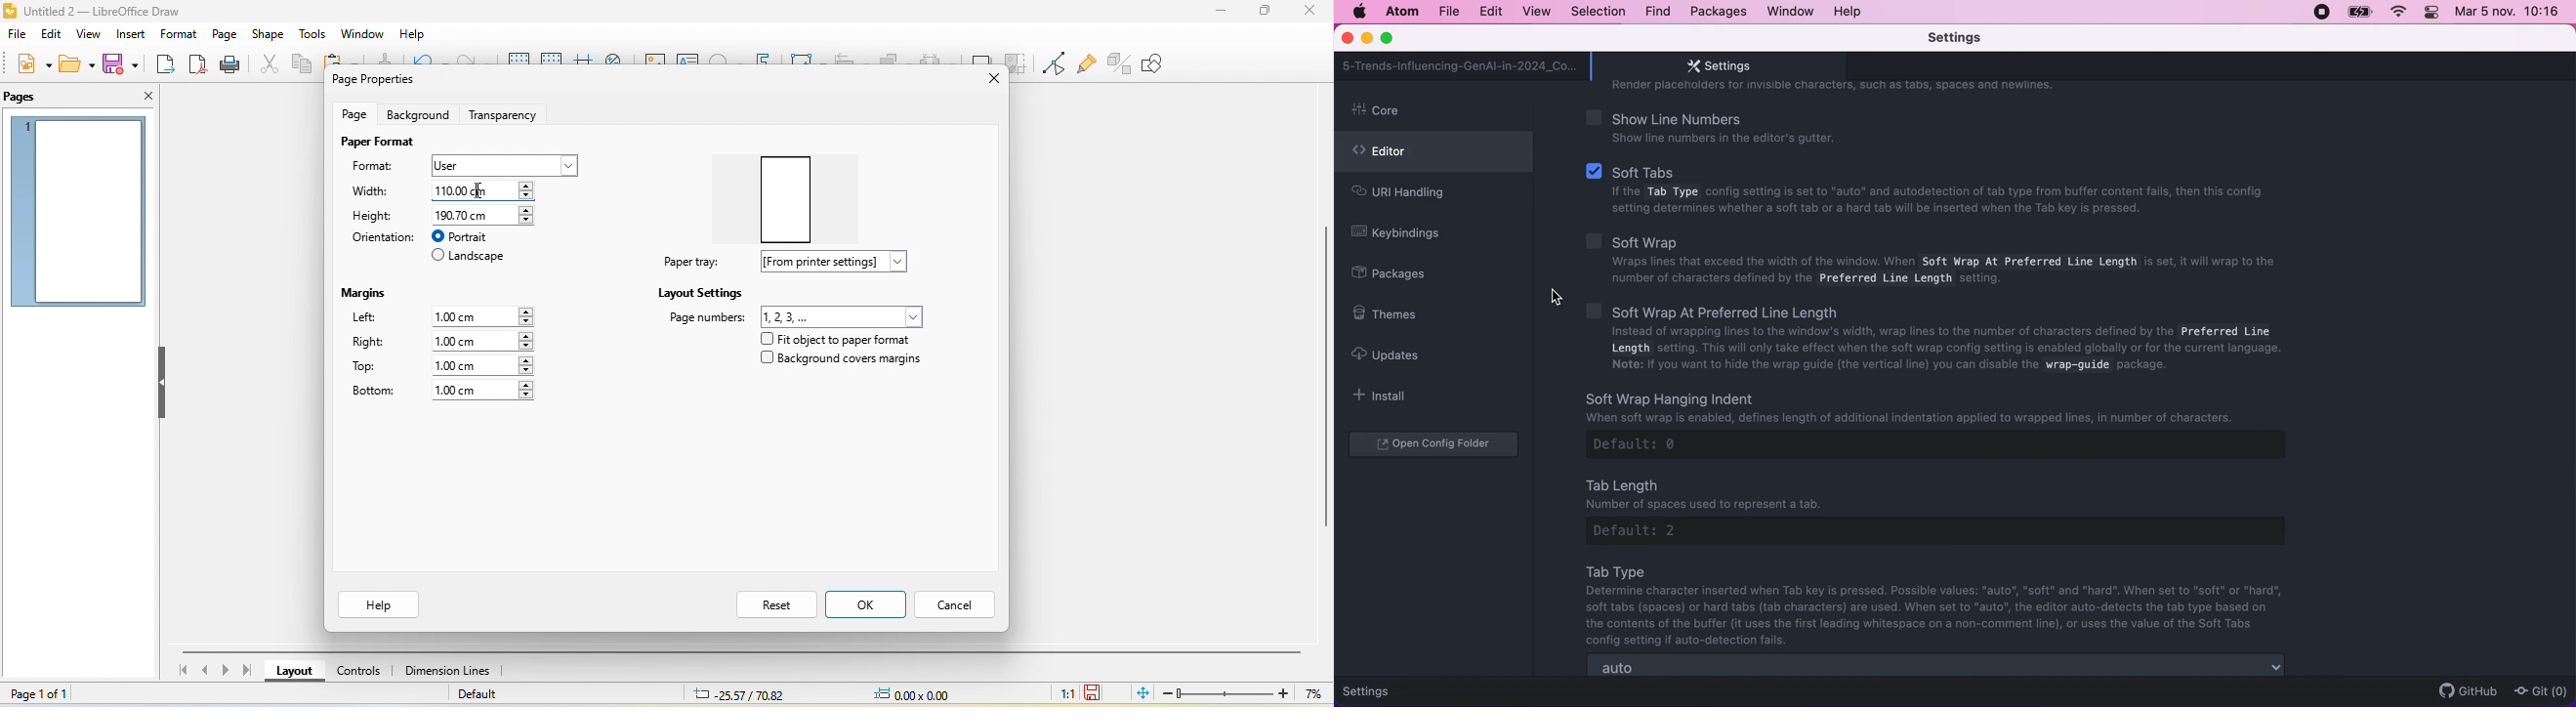  I want to click on cut, so click(266, 63).